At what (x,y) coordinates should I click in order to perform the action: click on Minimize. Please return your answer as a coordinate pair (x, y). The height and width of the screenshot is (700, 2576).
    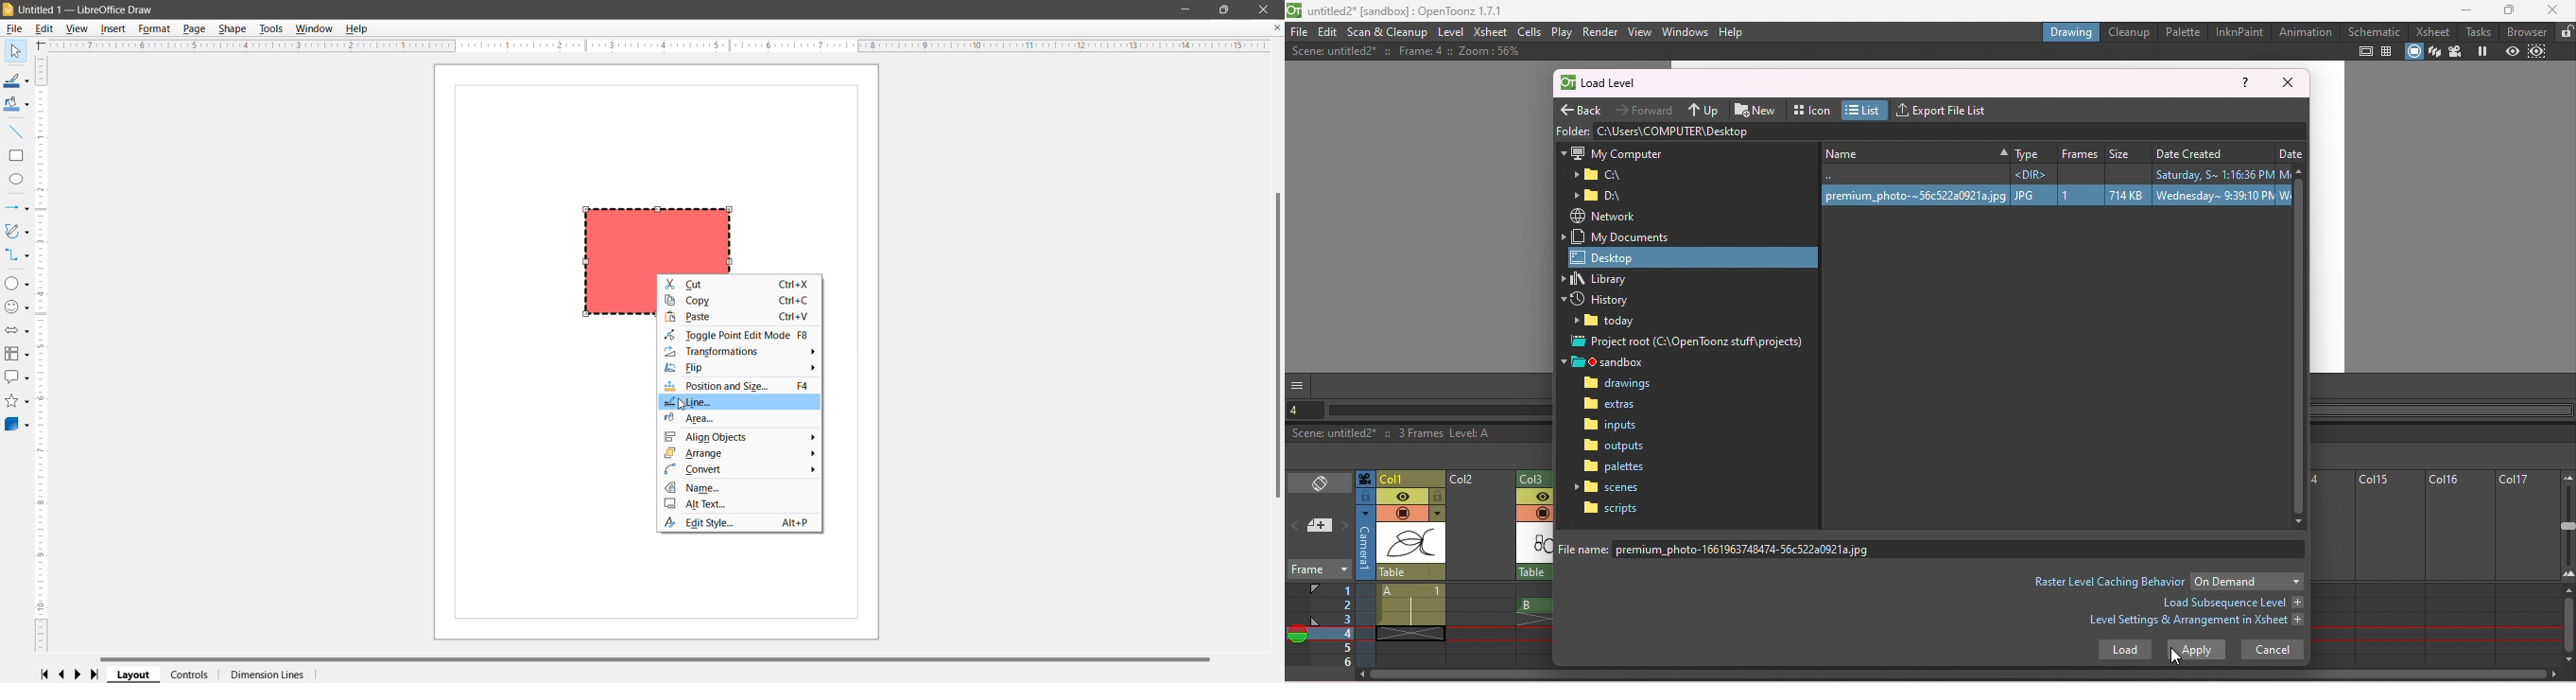
    Looking at the image, I should click on (1186, 9).